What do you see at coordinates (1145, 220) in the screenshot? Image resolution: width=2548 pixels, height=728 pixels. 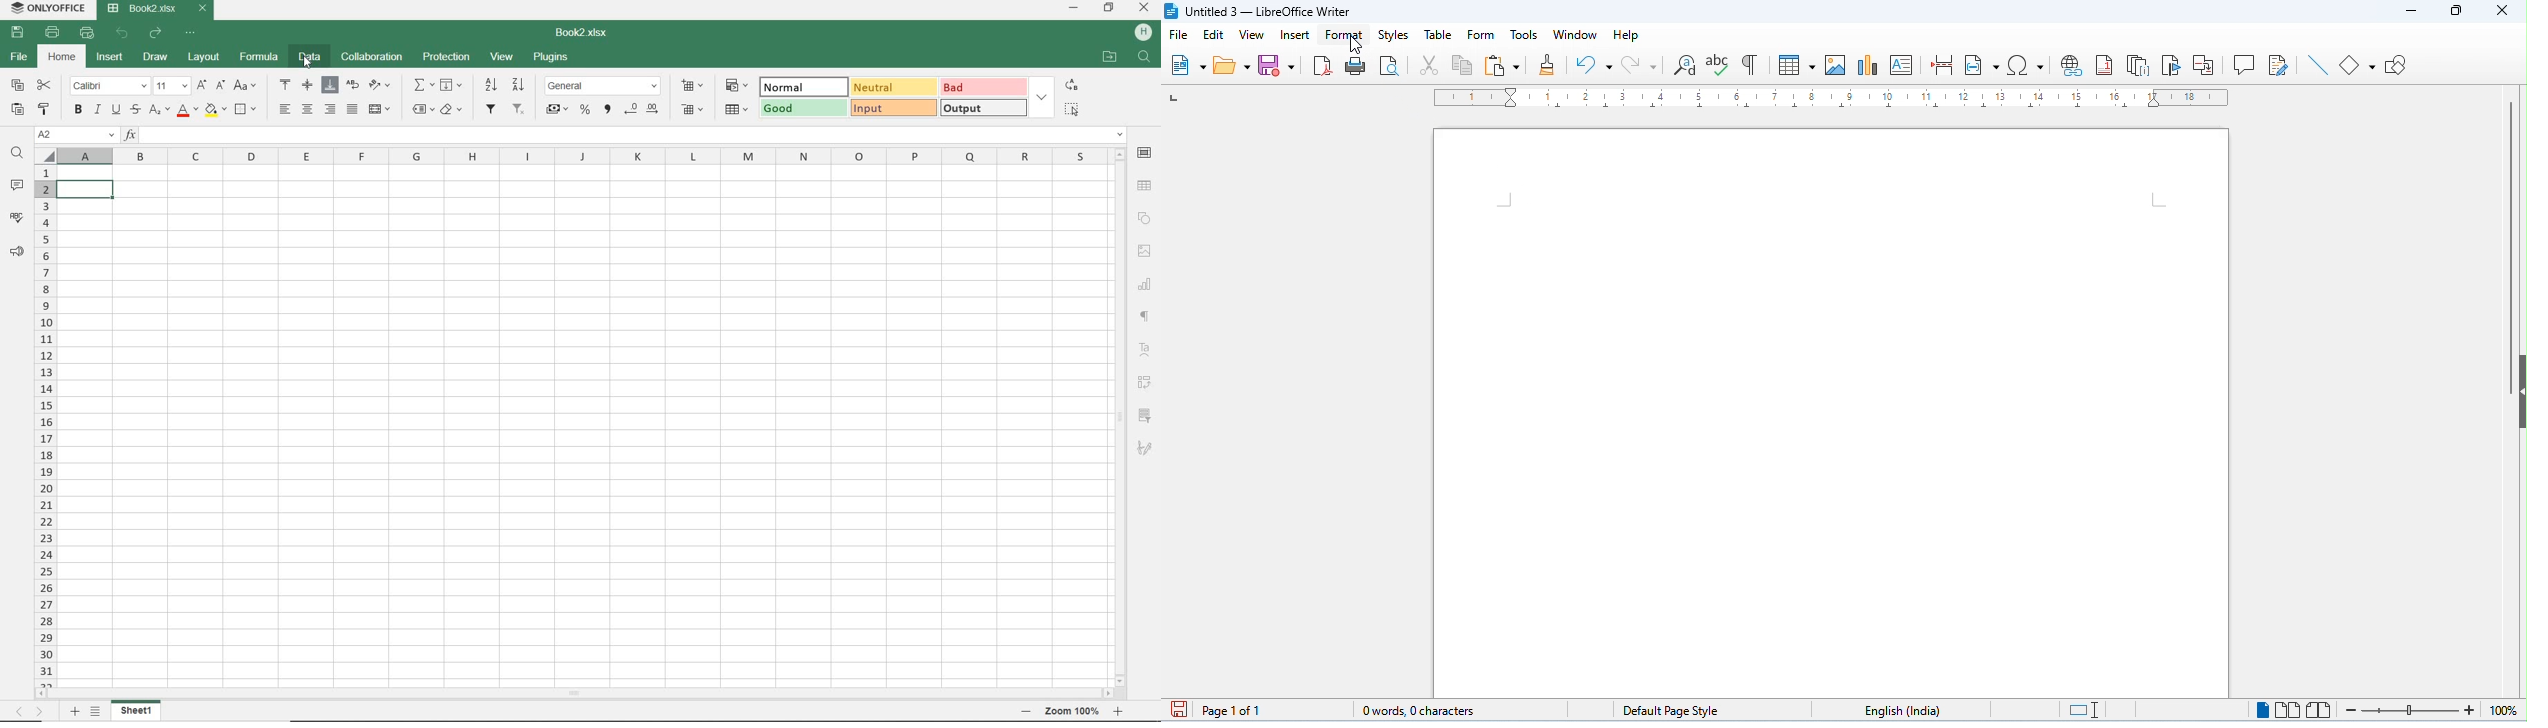 I see `SHAPE` at bounding box center [1145, 220].